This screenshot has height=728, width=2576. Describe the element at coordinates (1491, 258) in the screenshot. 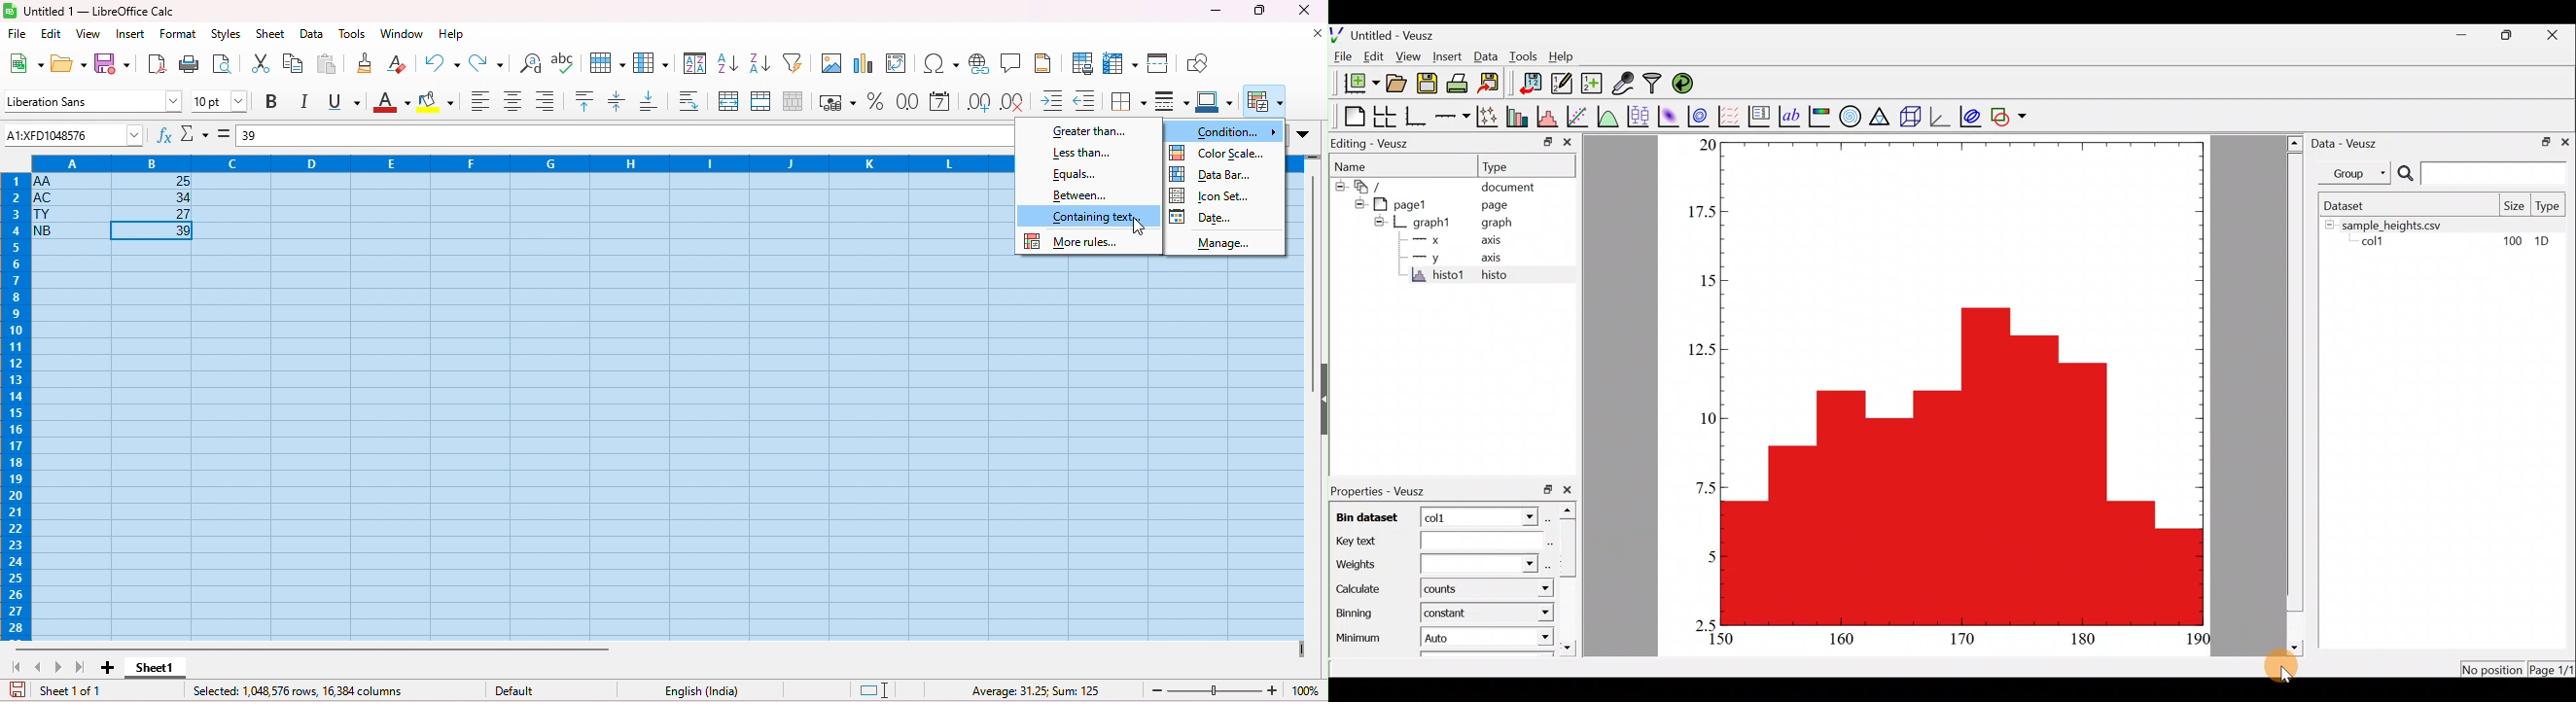

I see `axis,` at that location.